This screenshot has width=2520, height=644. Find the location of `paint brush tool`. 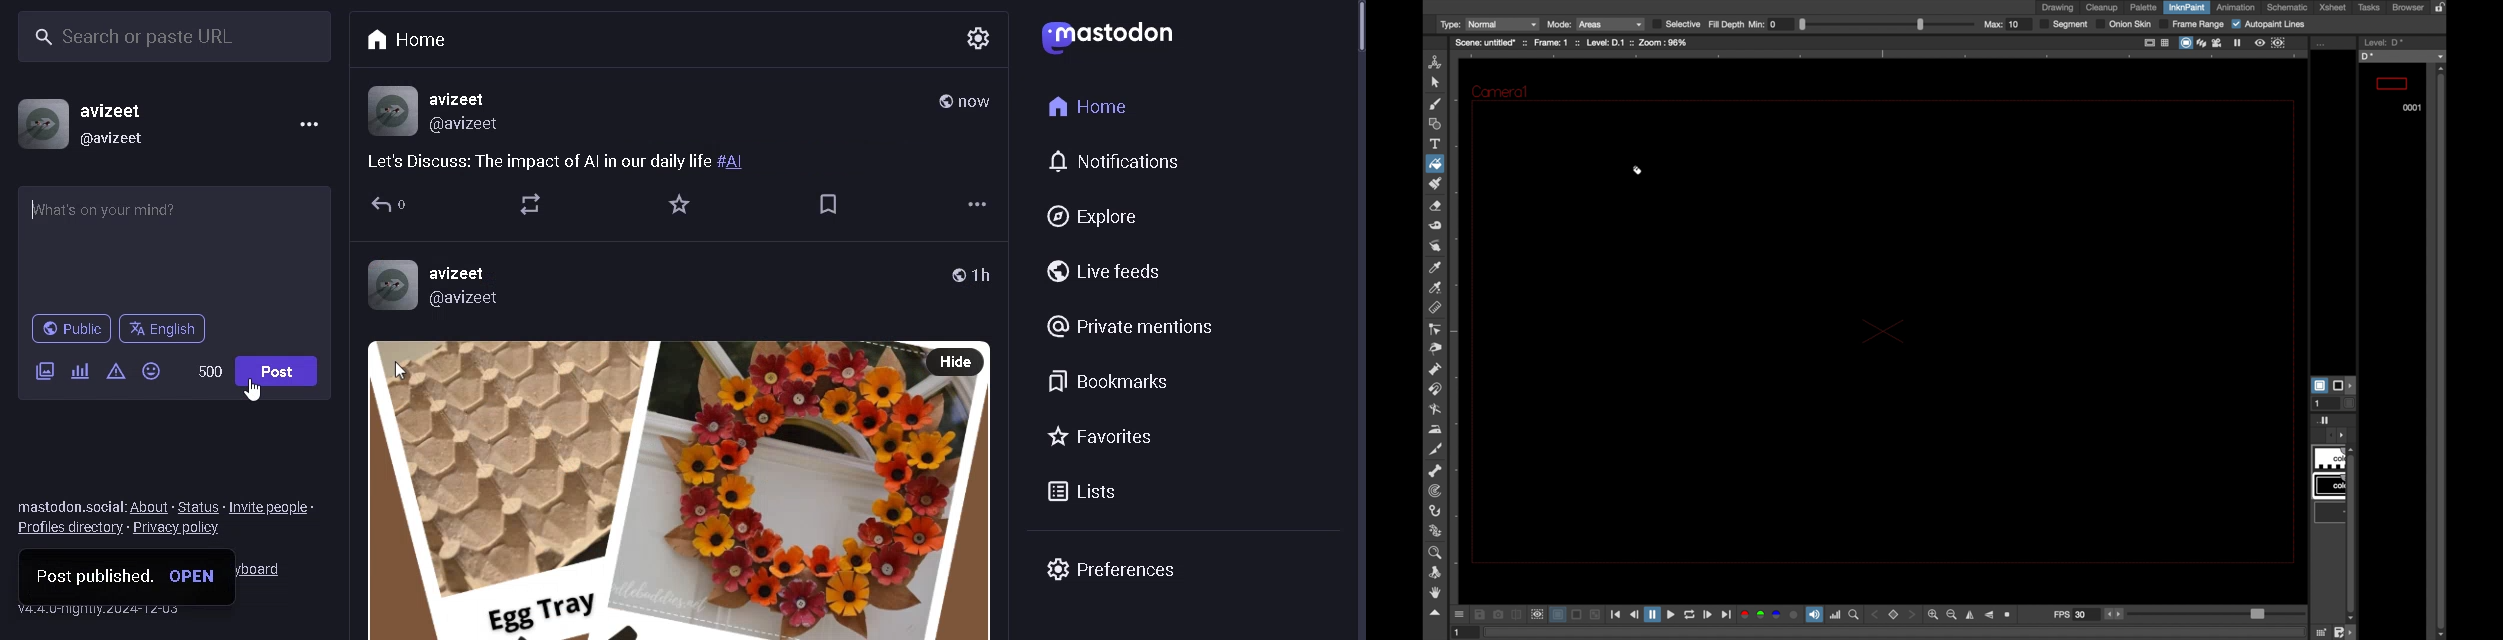

paint brush tool is located at coordinates (1435, 184).